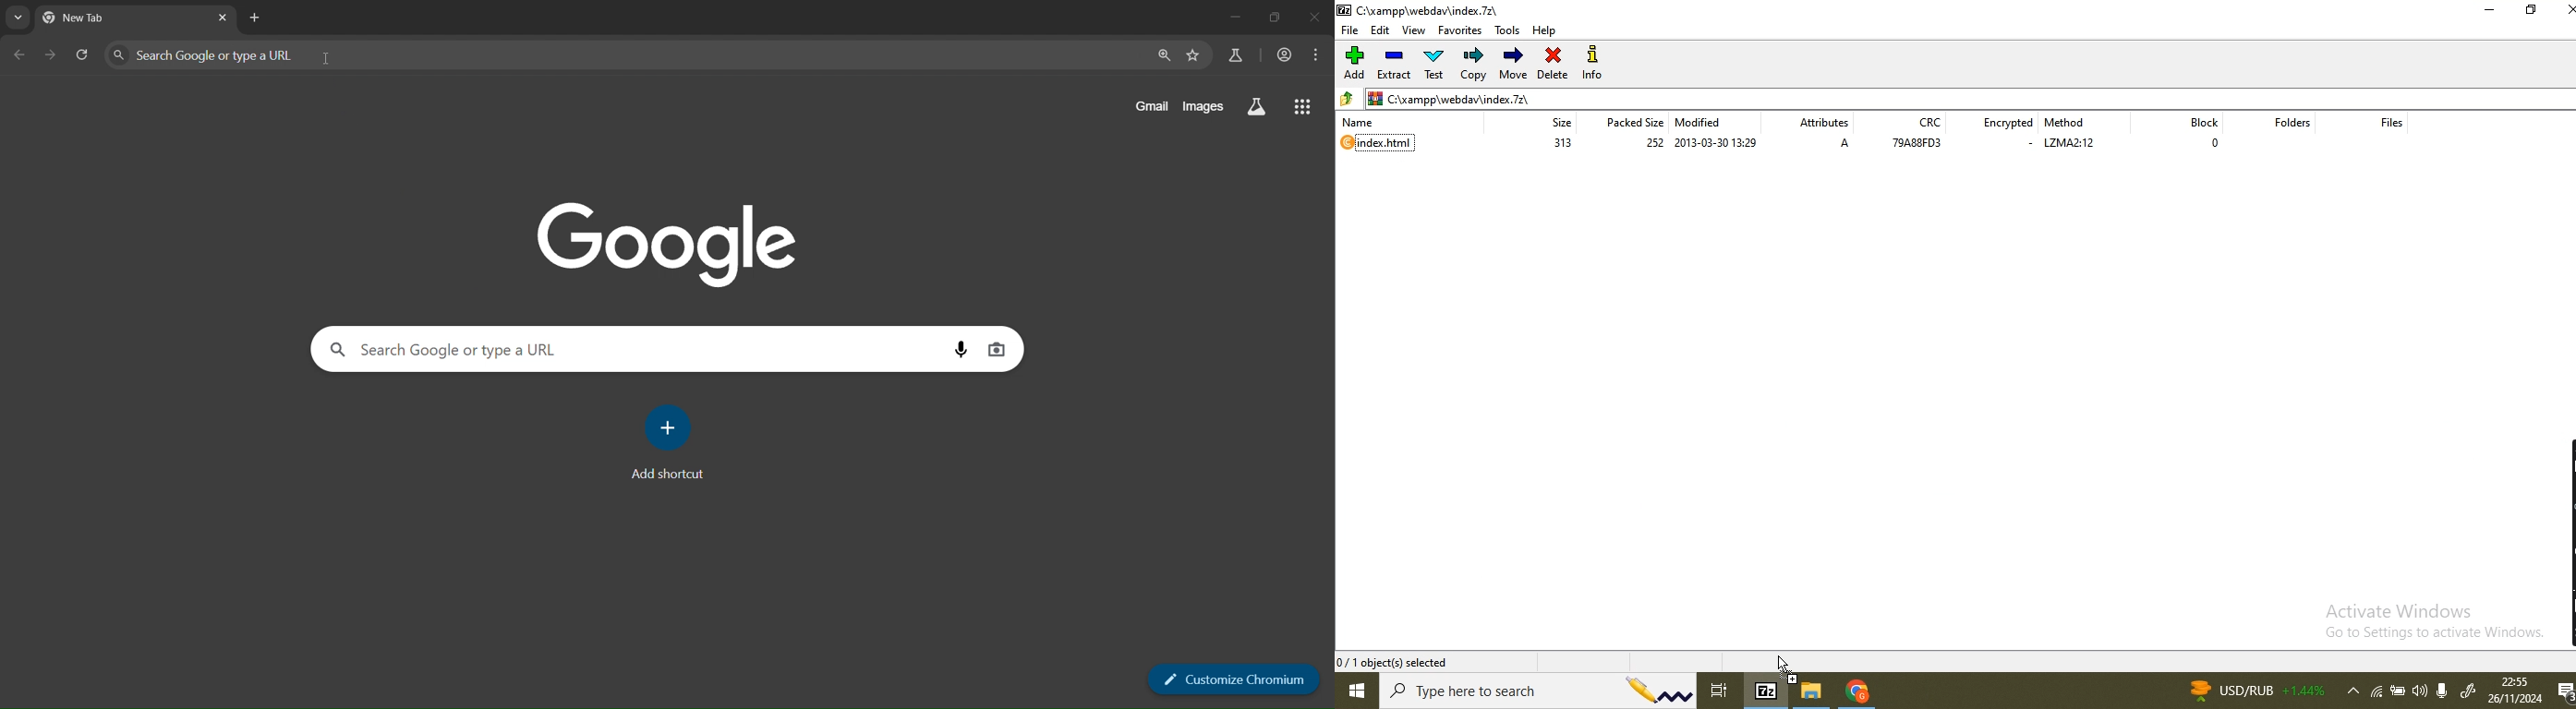 Image resolution: width=2576 pixels, height=728 pixels. What do you see at coordinates (1358, 692) in the screenshot?
I see `windows` at bounding box center [1358, 692].